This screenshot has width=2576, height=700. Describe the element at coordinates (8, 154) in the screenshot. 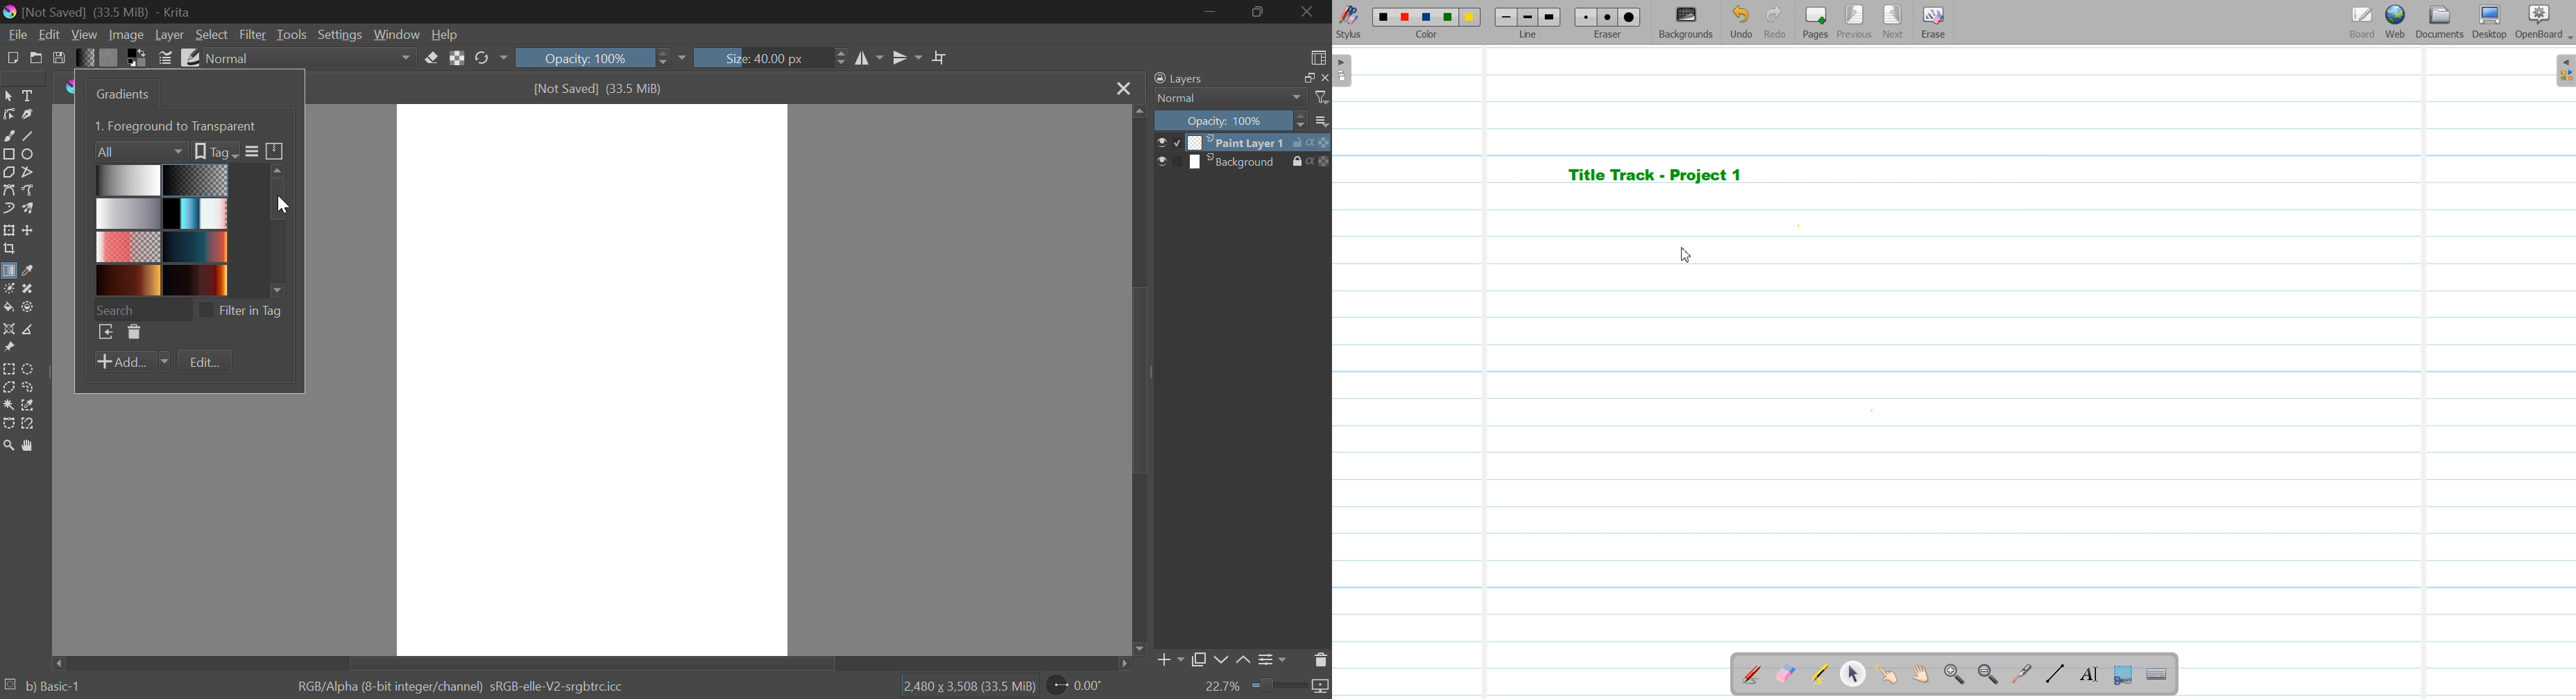

I see `Rectangle` at that location.